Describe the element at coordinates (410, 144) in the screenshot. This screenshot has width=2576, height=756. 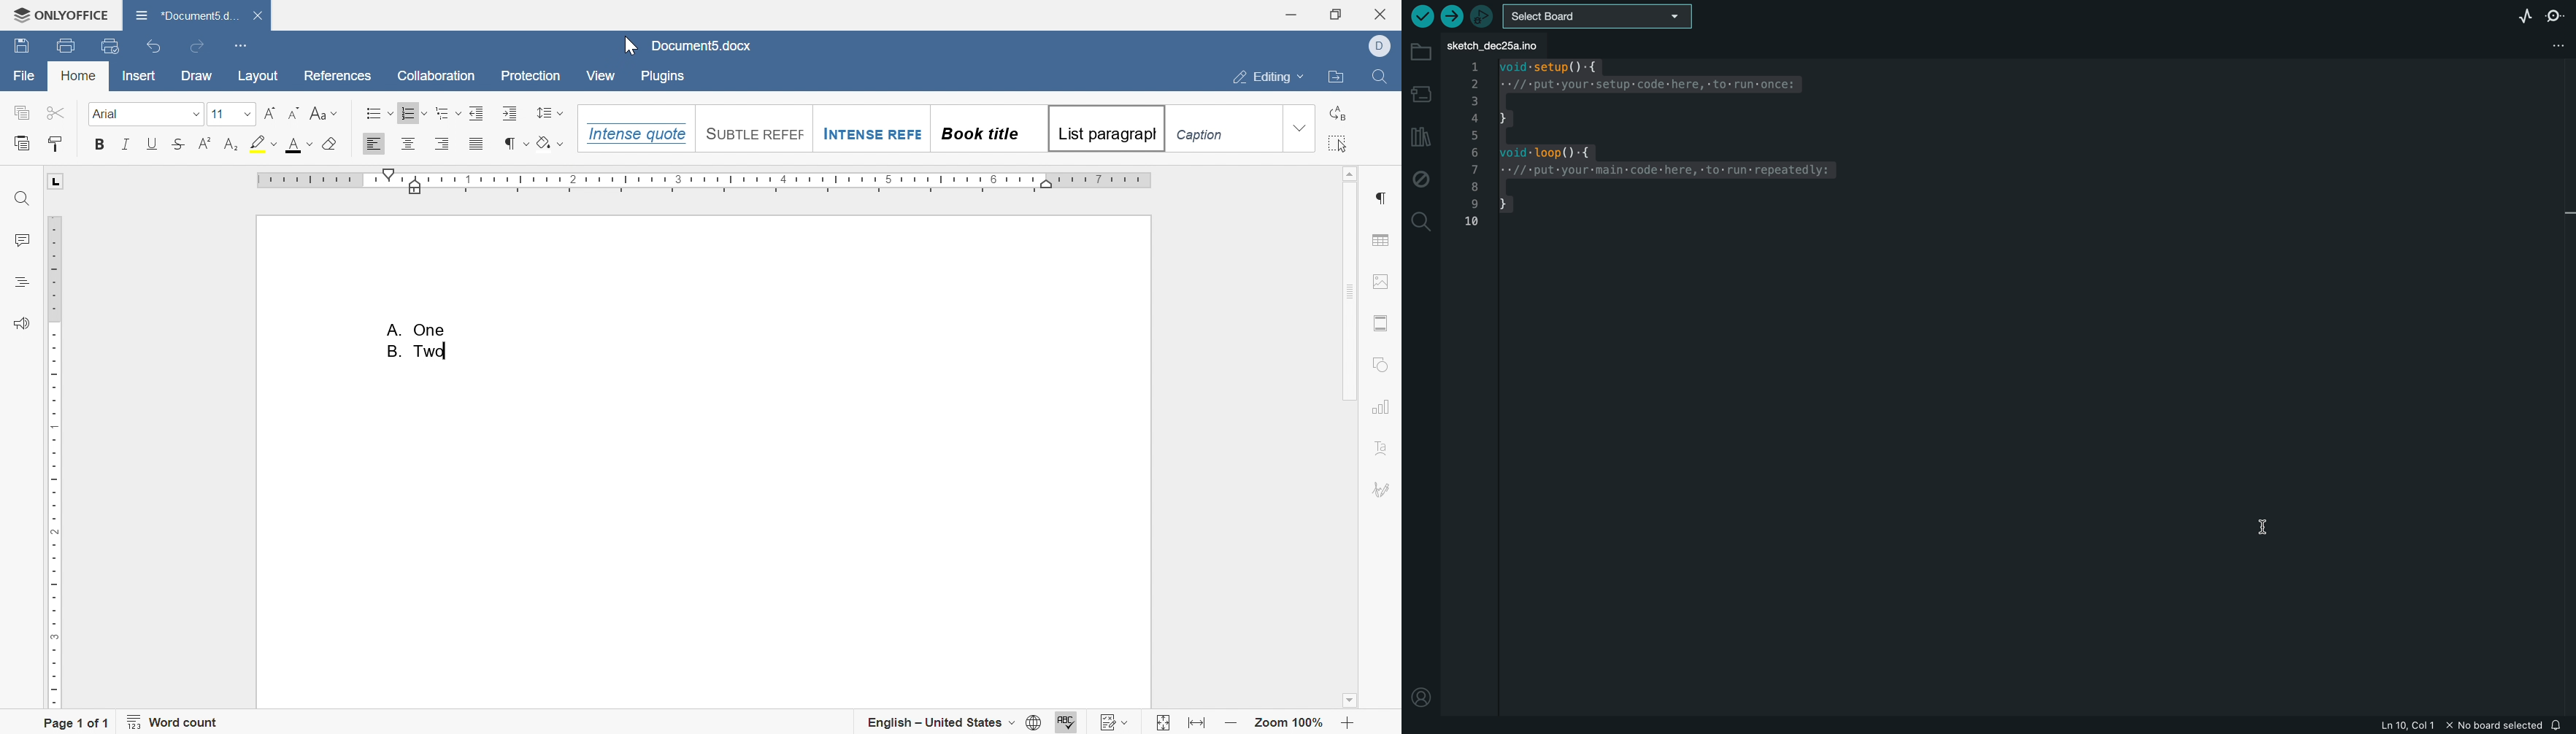
I see `Align center` at that location.